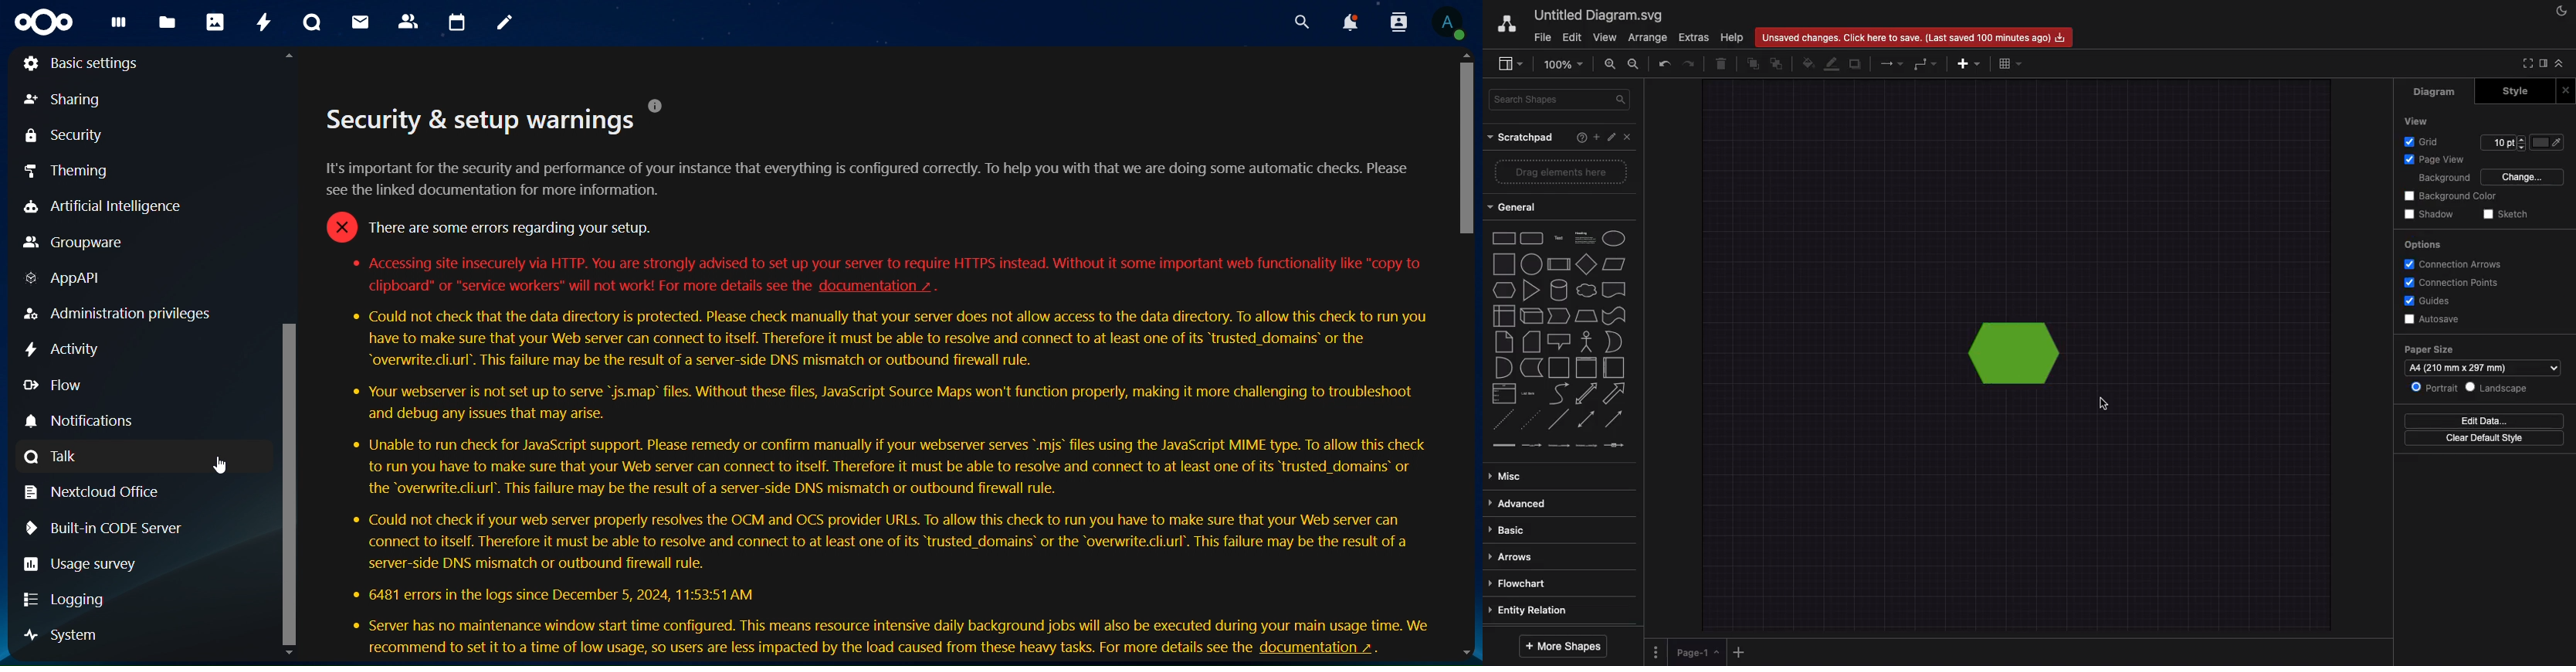 The width and height of the screenshot is (2576, 672). I want to click on scroll bar, so click(290, 360).